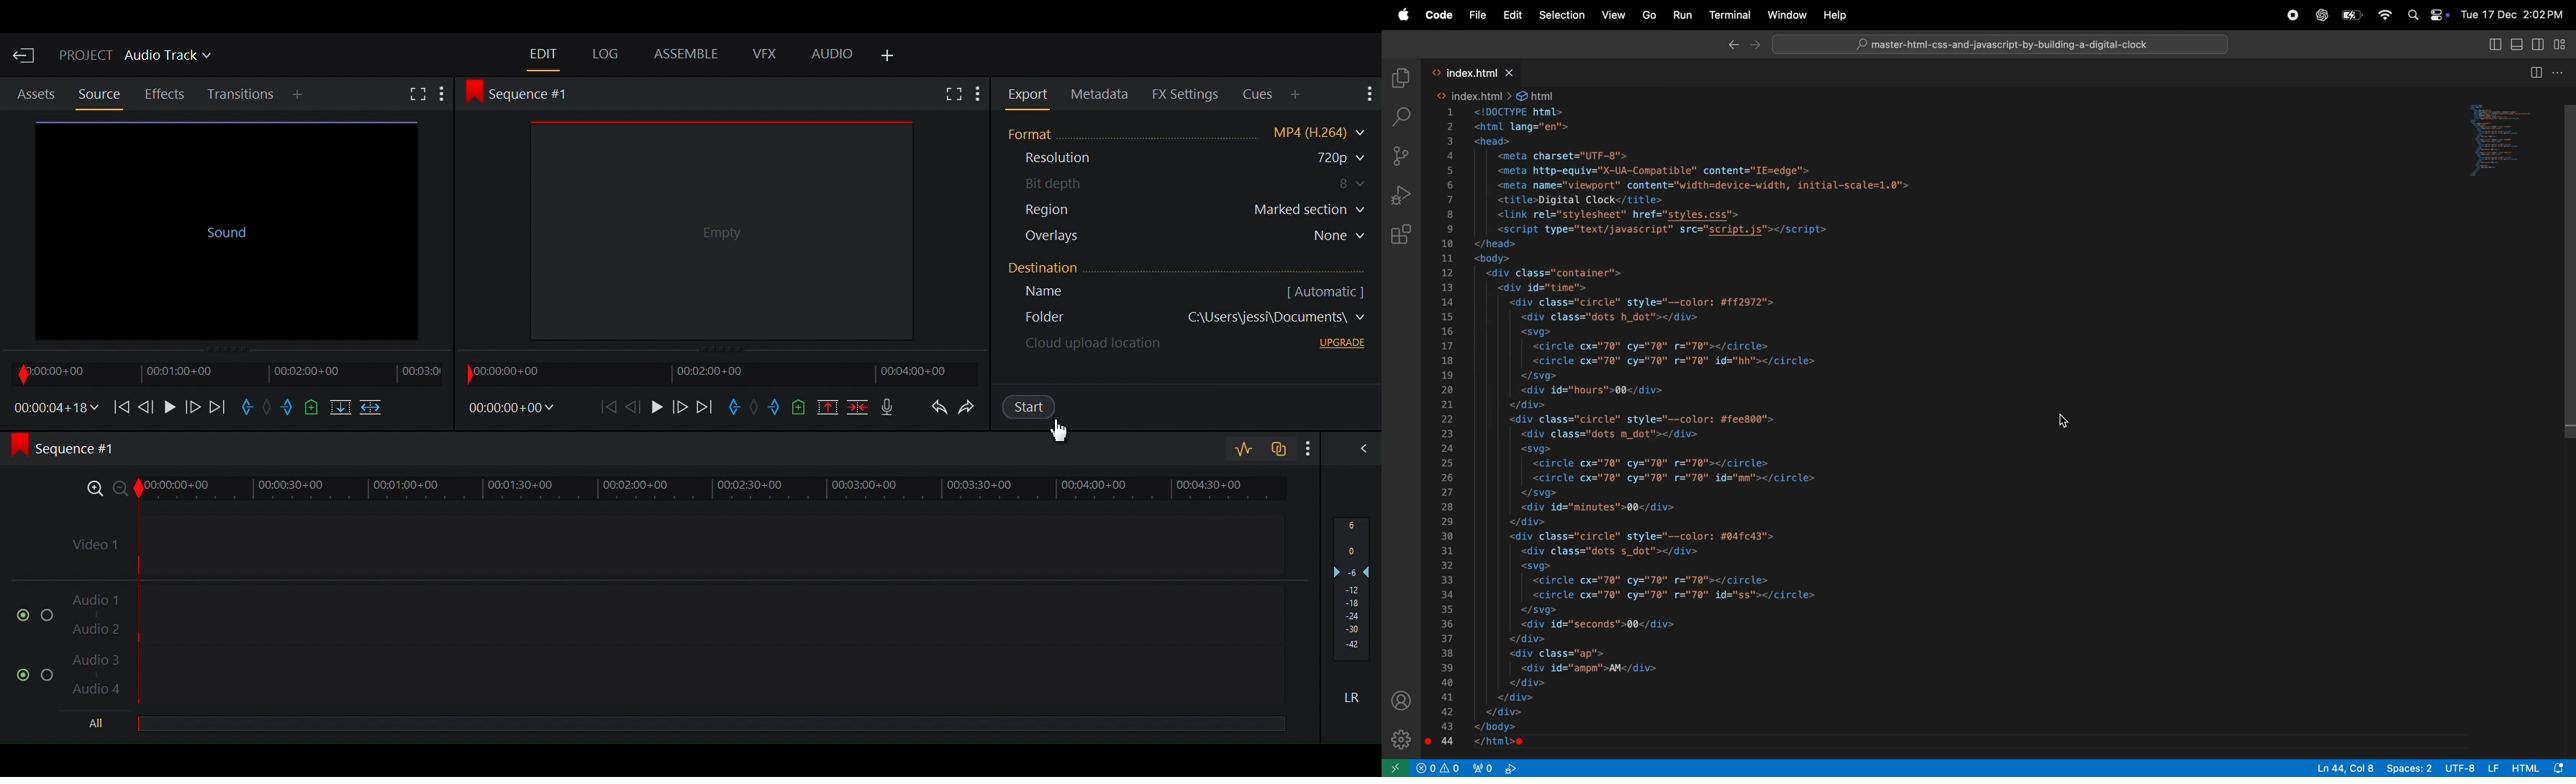 The width and height of the screenshot is (2576, 784). Describe the element at coordinates (29, 614) in the screenshot. I see `Enable/Disable` at that location.